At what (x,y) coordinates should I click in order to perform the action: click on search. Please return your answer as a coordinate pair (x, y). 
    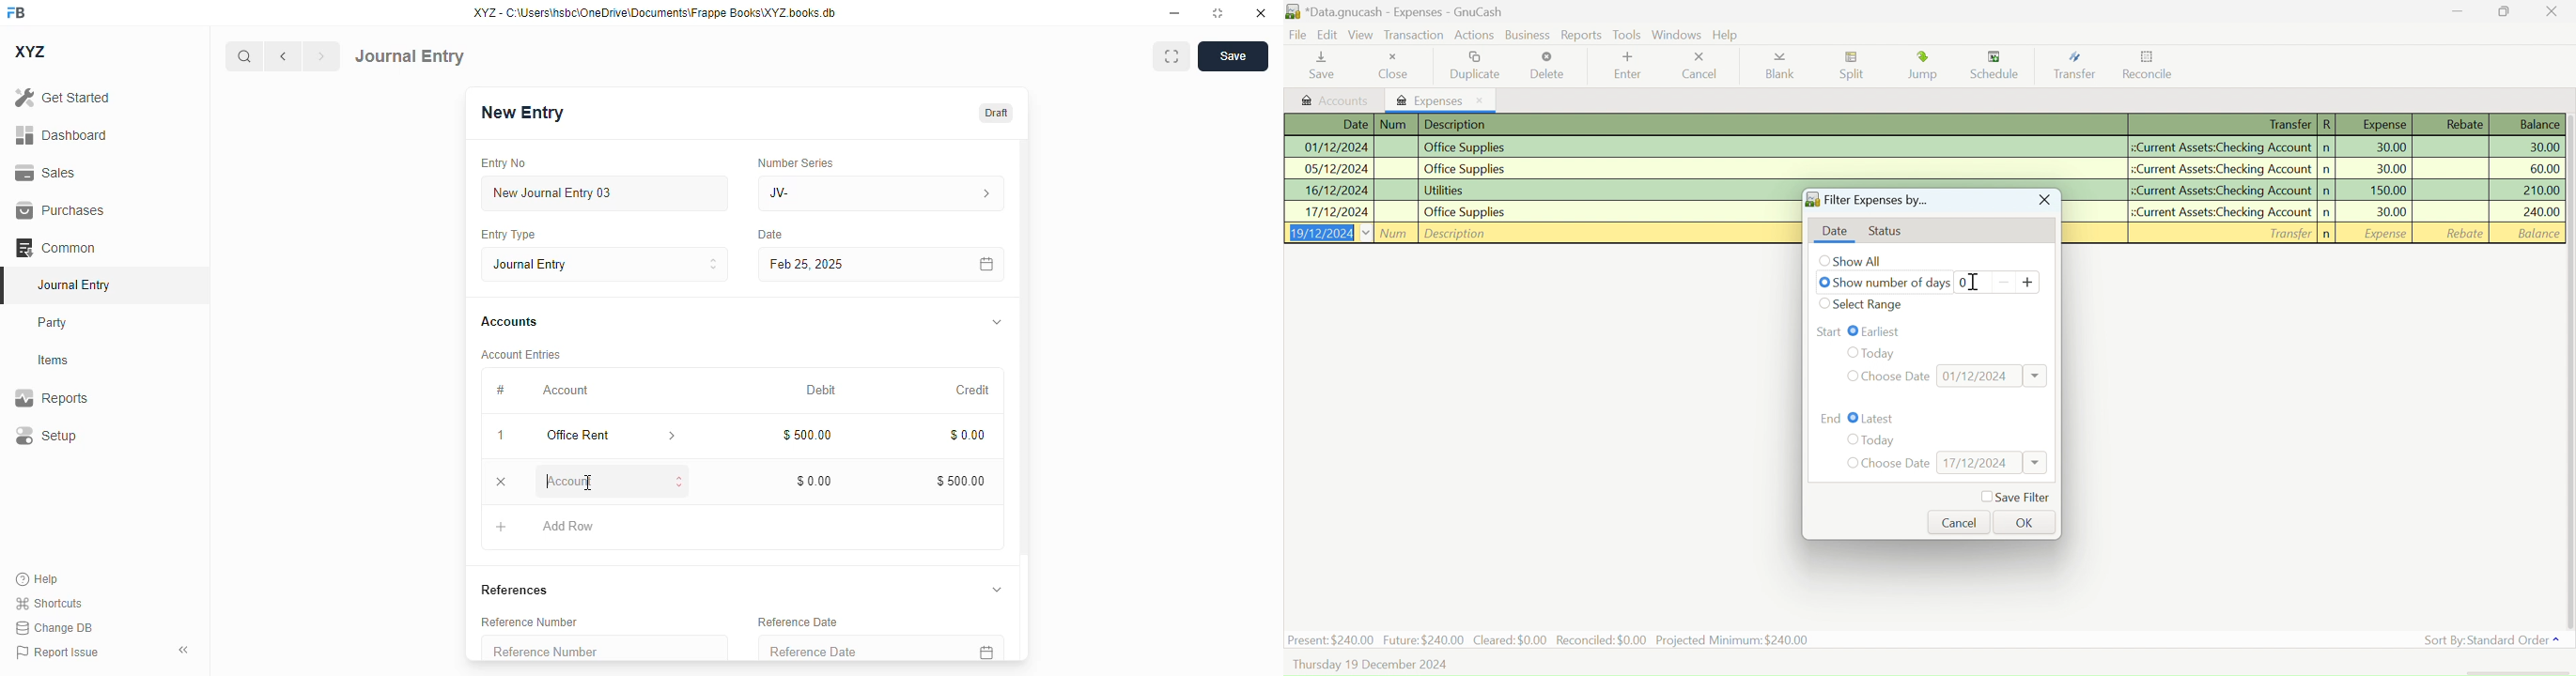
    Looking at the image, I should click on (243, 56).